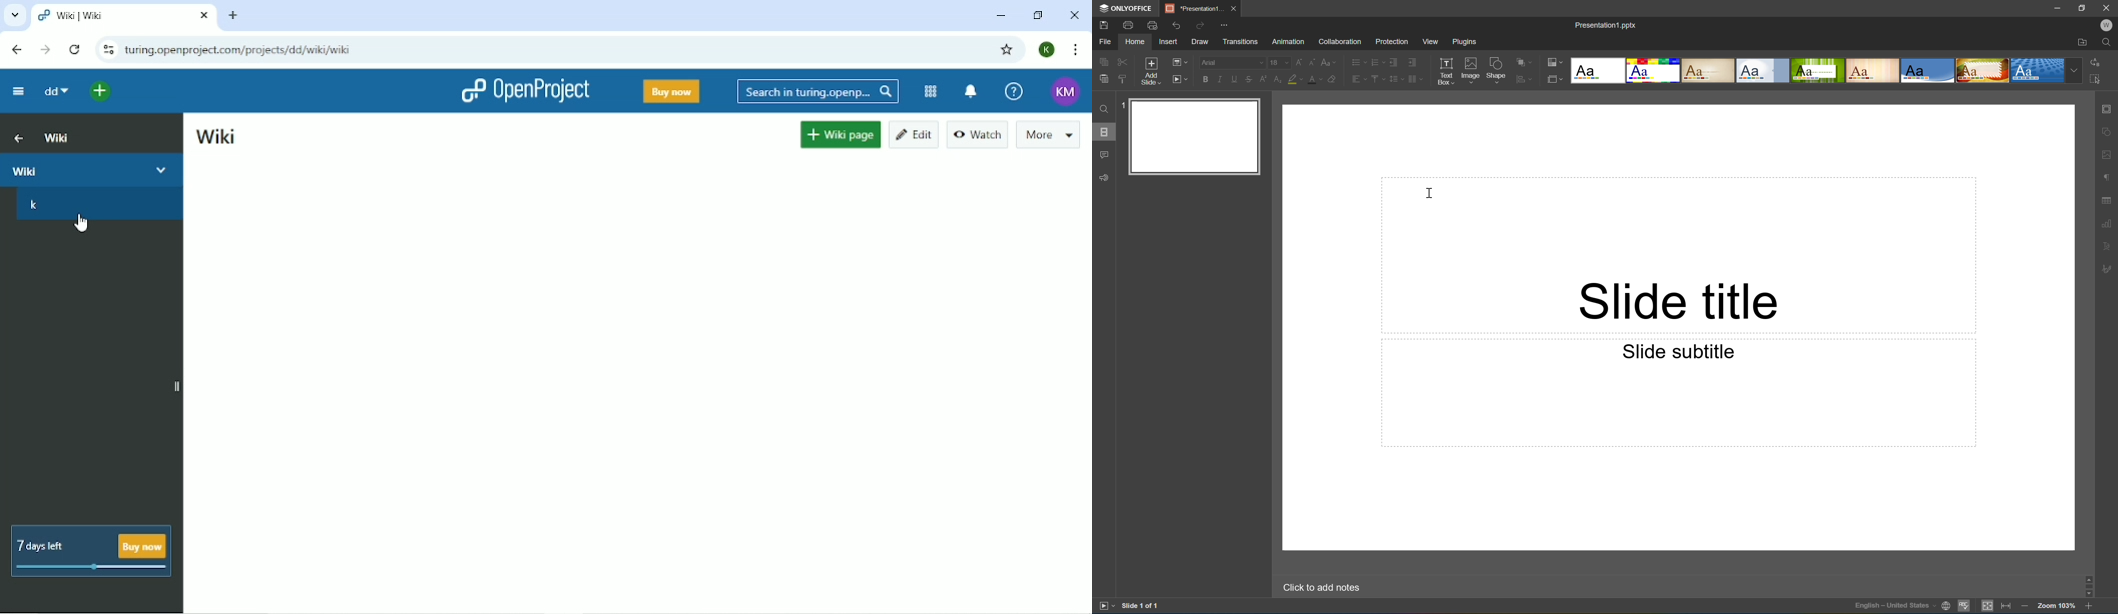 The image size is (2128, 616). What do you see at coordinates (1233, 62) in the screenshot?
I see `Font` at bounding box center [1233, 62].